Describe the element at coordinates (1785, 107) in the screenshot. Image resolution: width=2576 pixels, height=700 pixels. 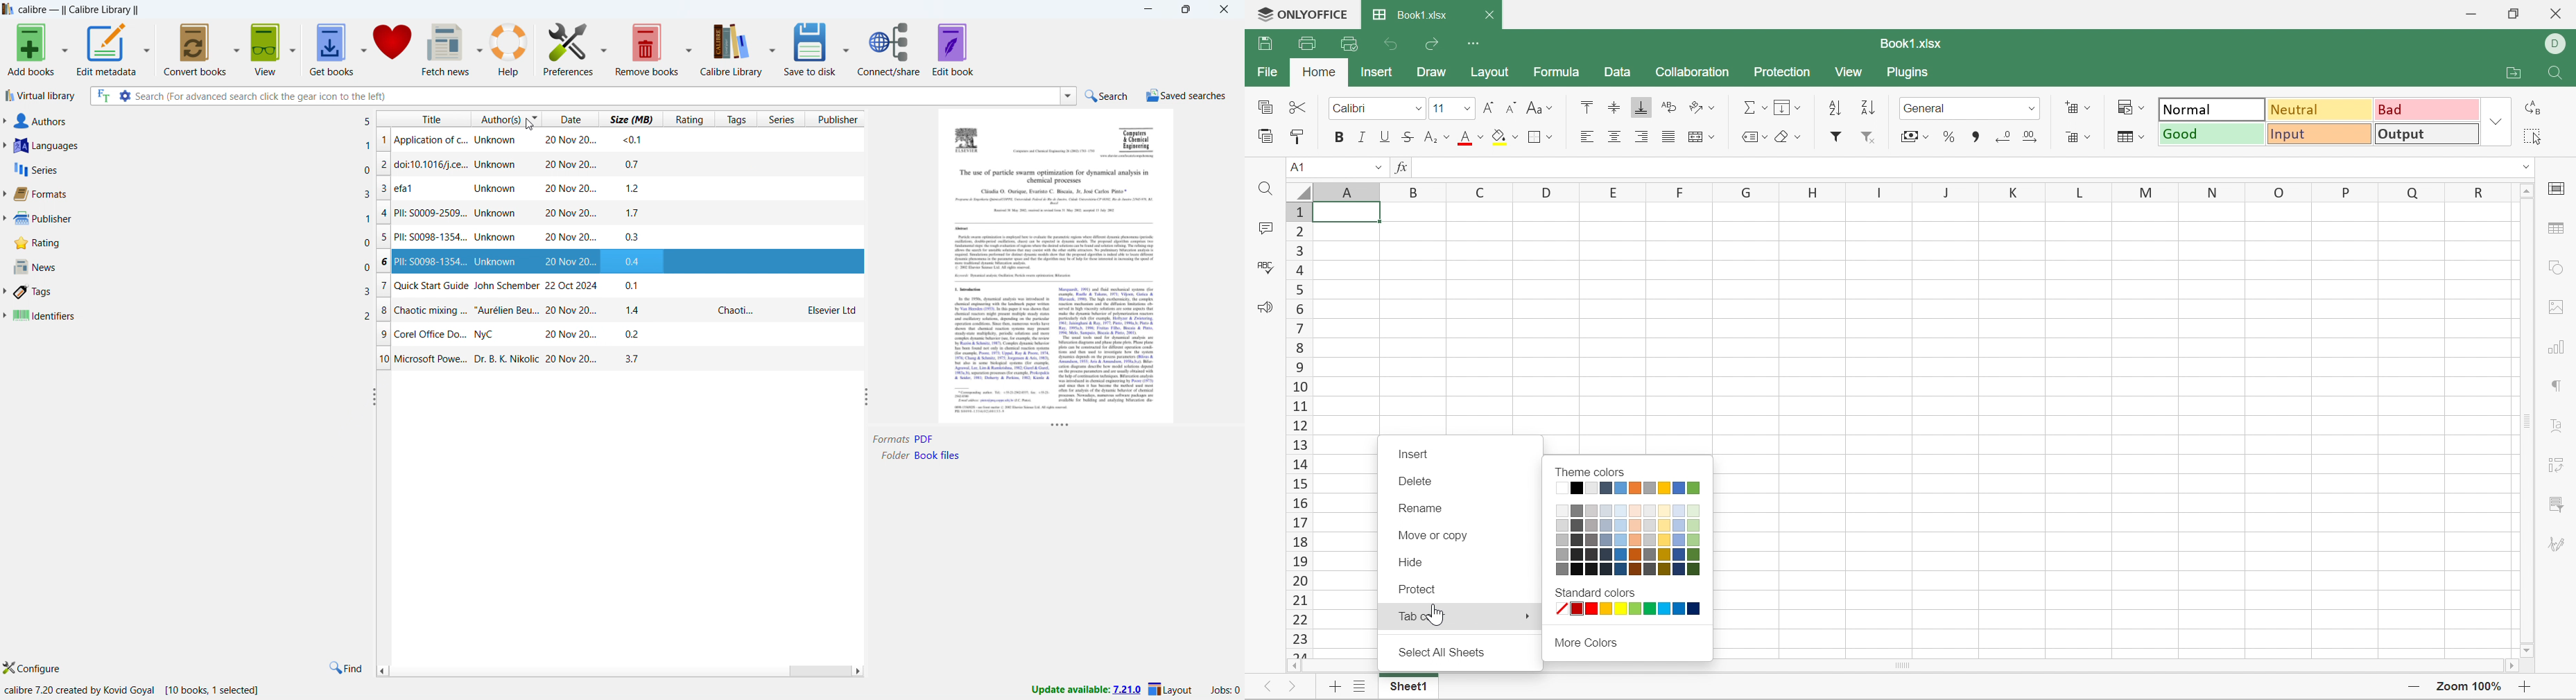
I see `` at that location.